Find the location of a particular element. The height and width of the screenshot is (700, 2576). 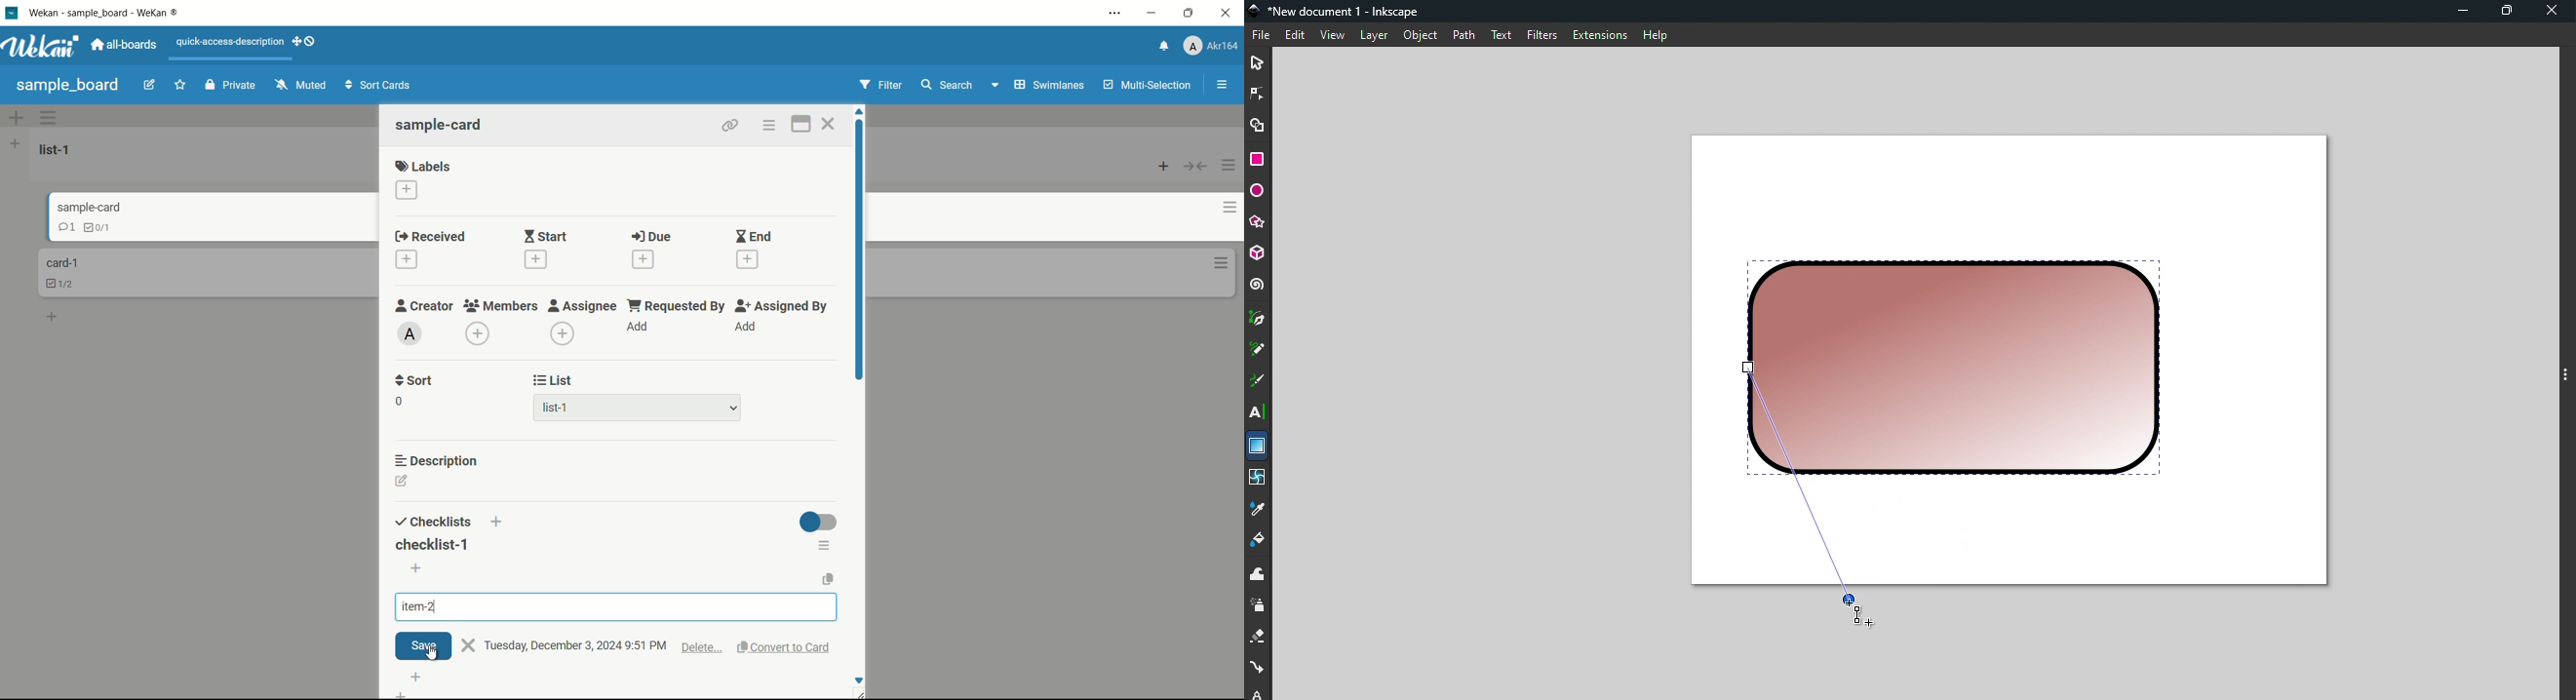

Pen tool is located at coordinates (1258, 320).